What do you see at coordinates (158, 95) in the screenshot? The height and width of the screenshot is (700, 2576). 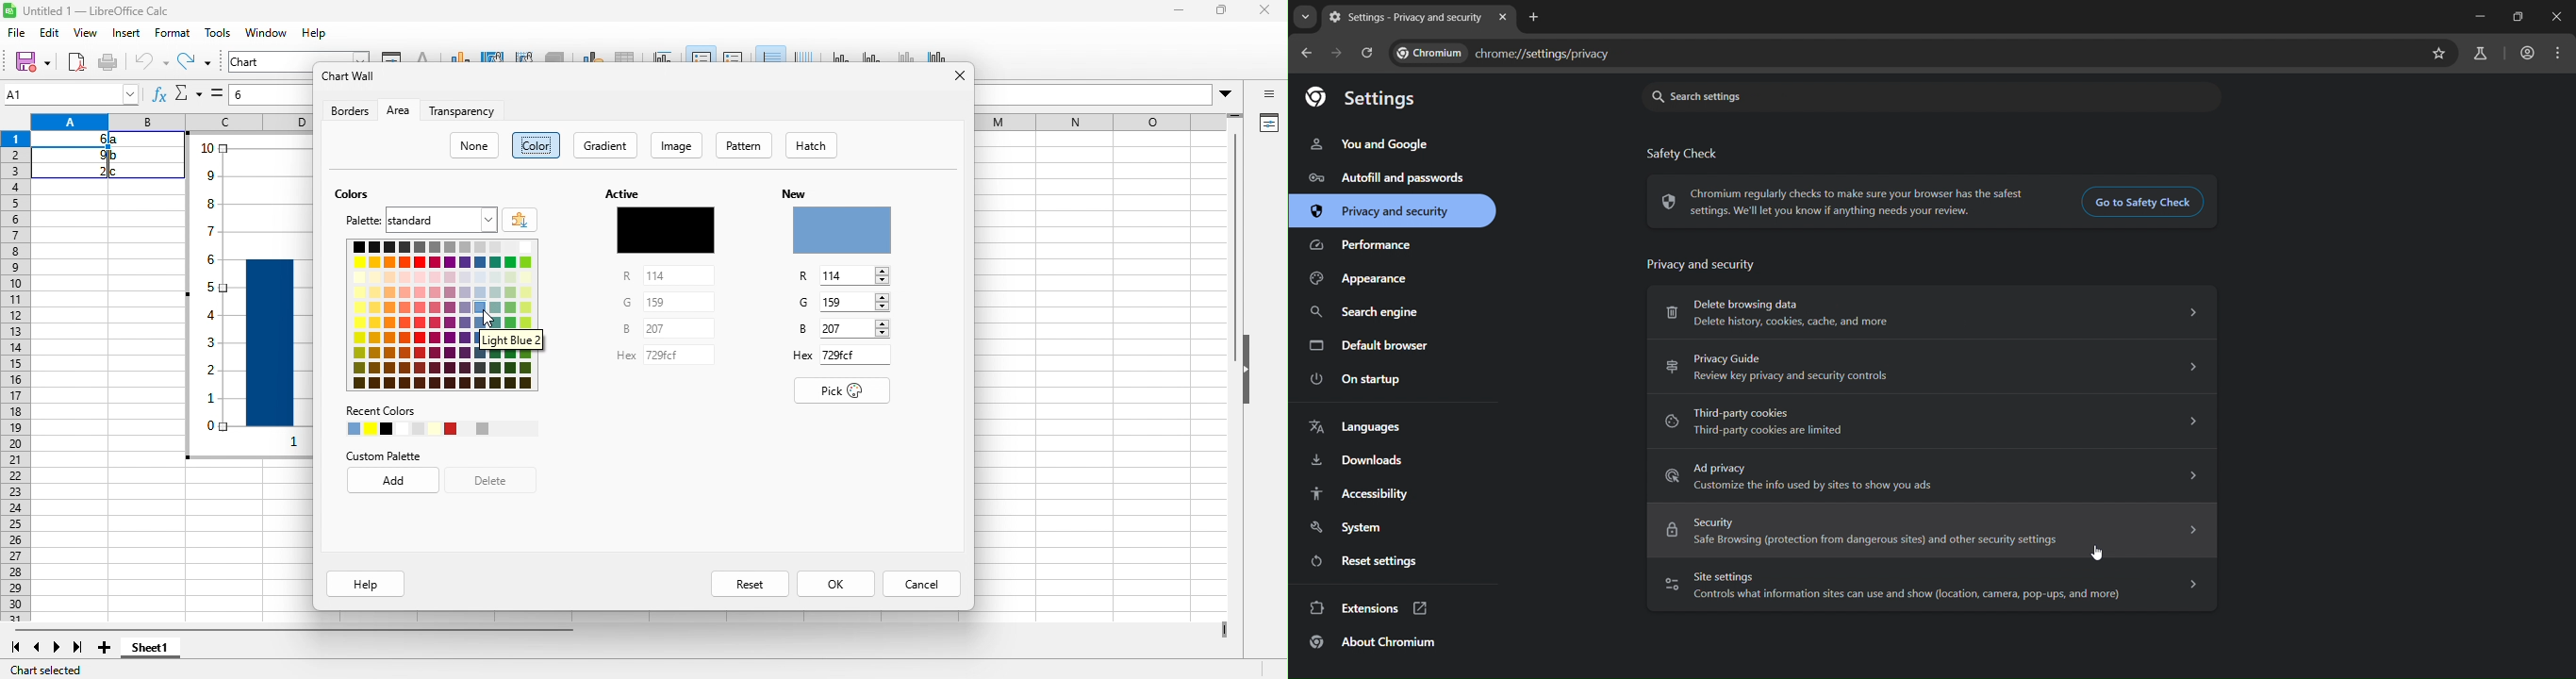 I see `function wizard` at bounding box center [158, 95].